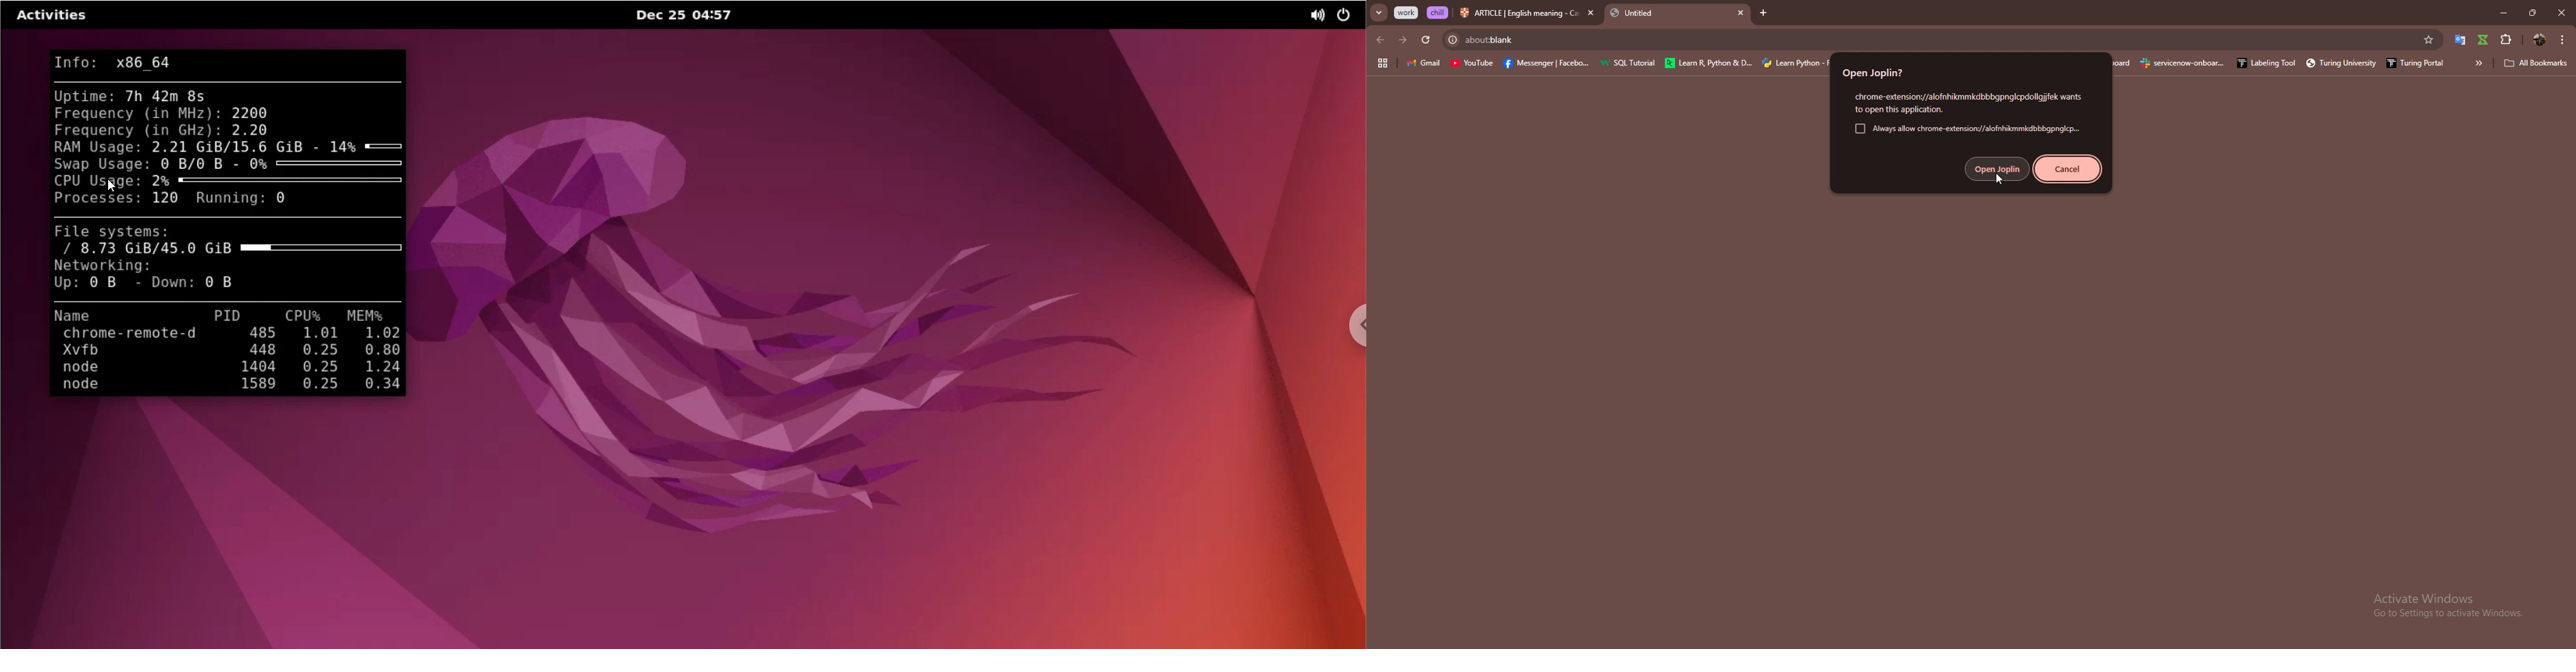 This screenshot has height=672, width=2576. I want to click on search bar, so click(1926, 40).